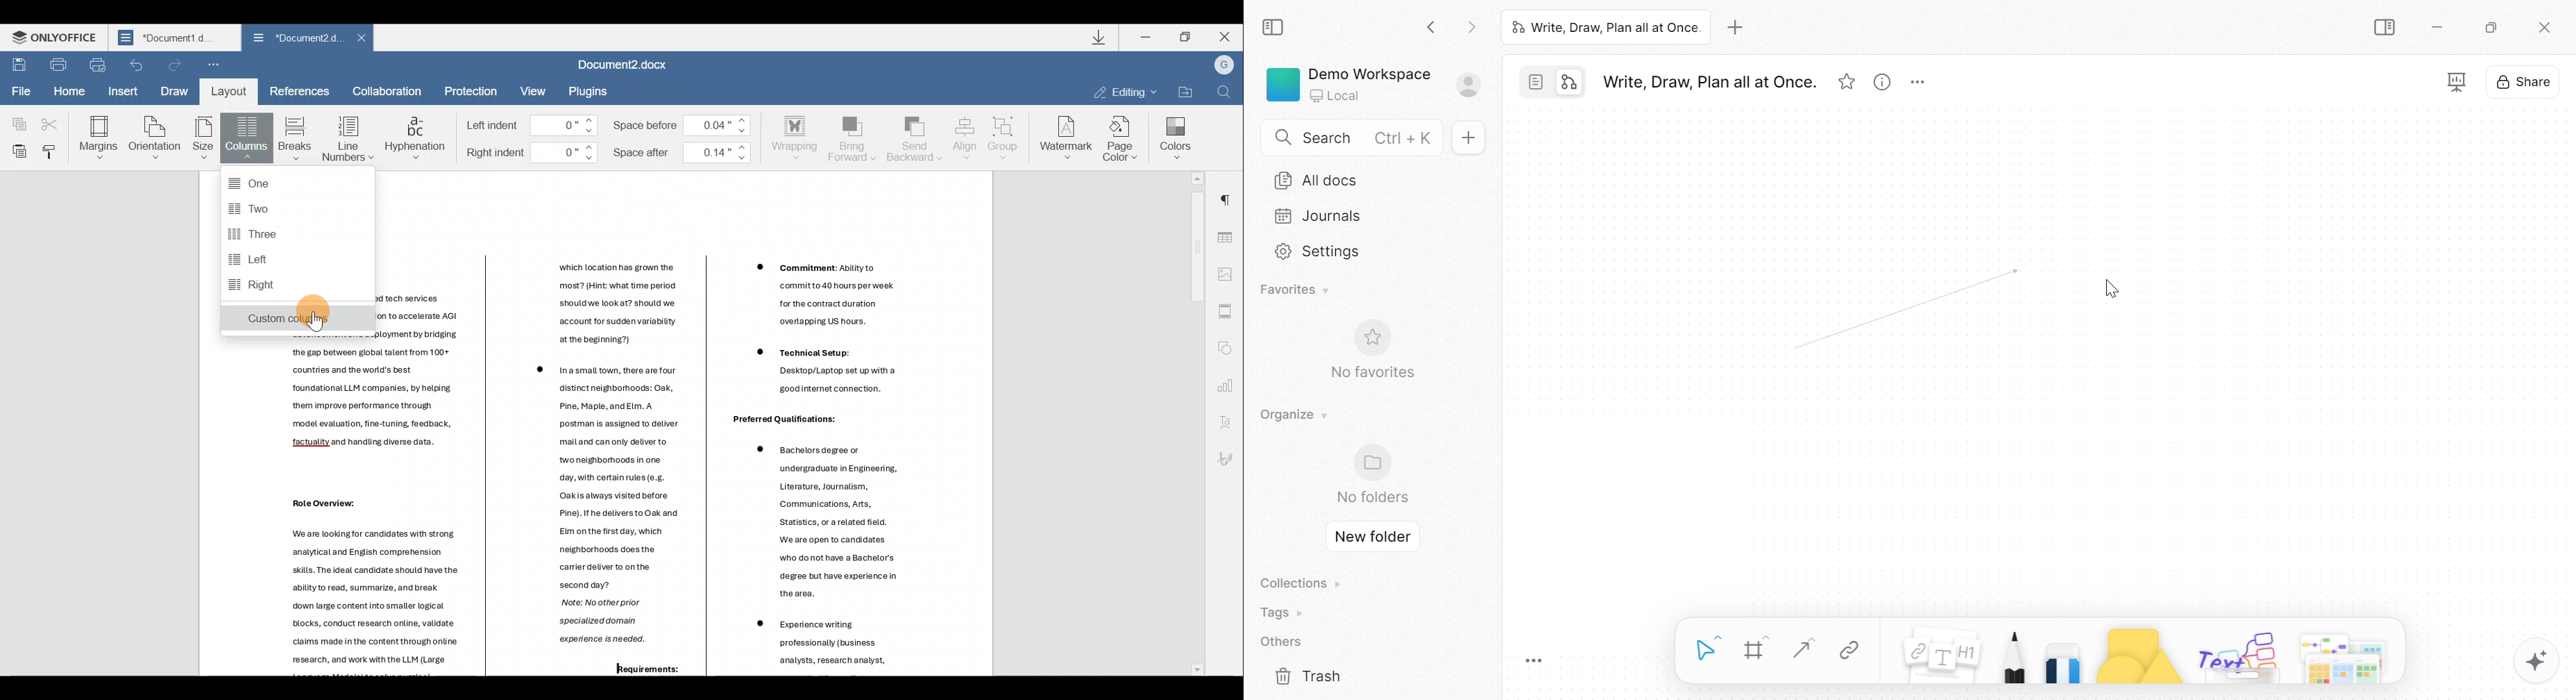 This screenshot has width=2576, height=700. Describe the element at coordinates (1225, 36) in the screenshot. I see `Close` at that location.